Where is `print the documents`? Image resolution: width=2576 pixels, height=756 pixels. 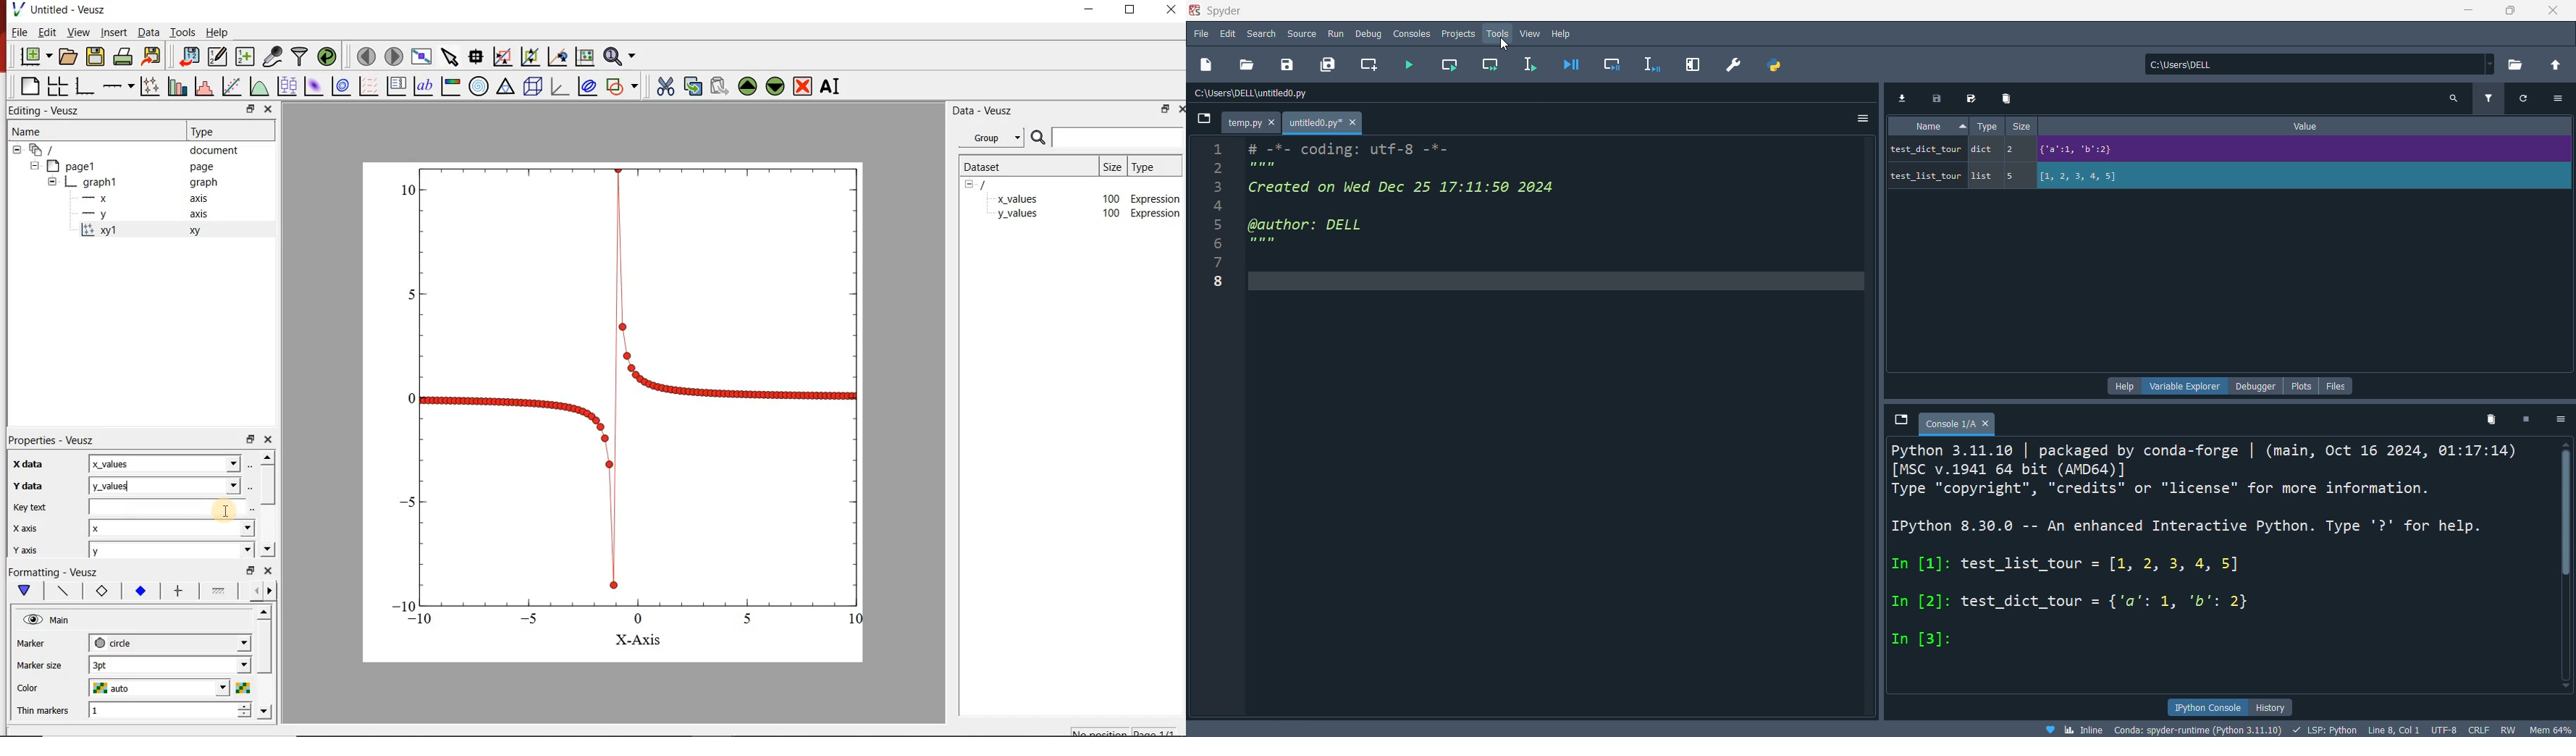 print the documents is located at coordinates (123, 56).